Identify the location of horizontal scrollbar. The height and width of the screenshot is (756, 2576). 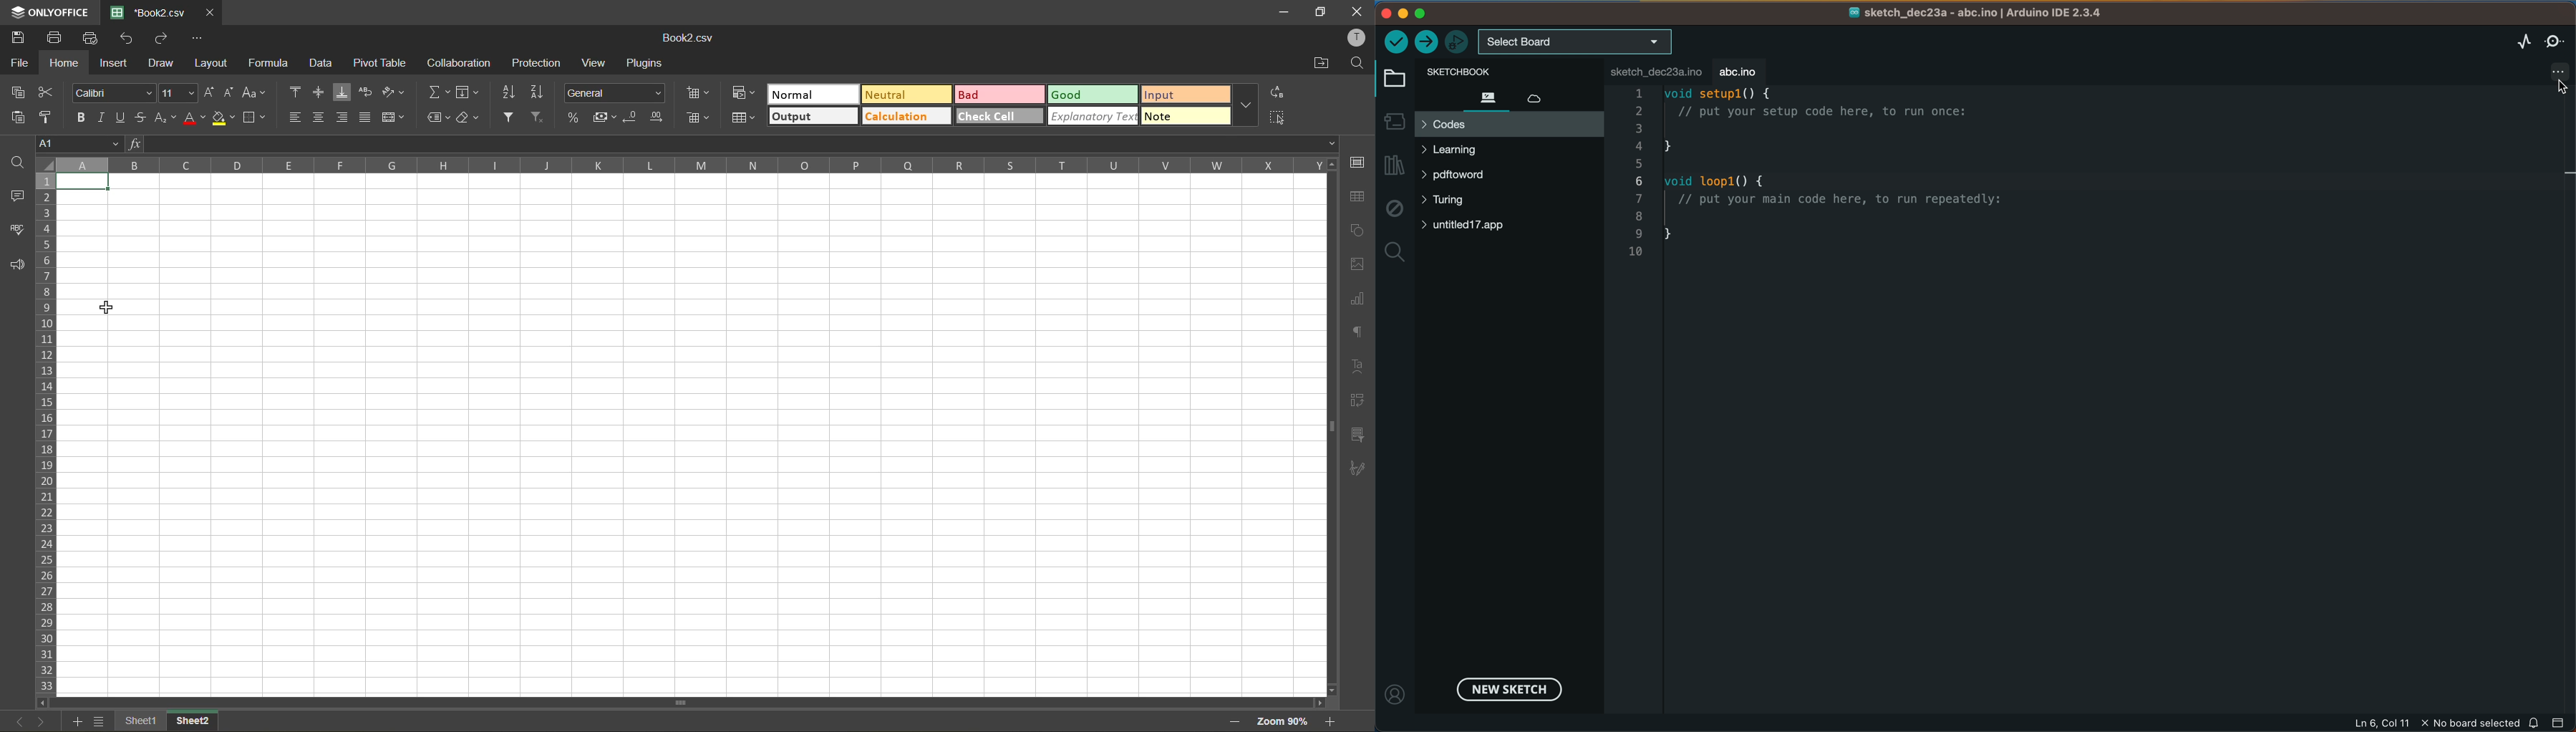
(686, 702).